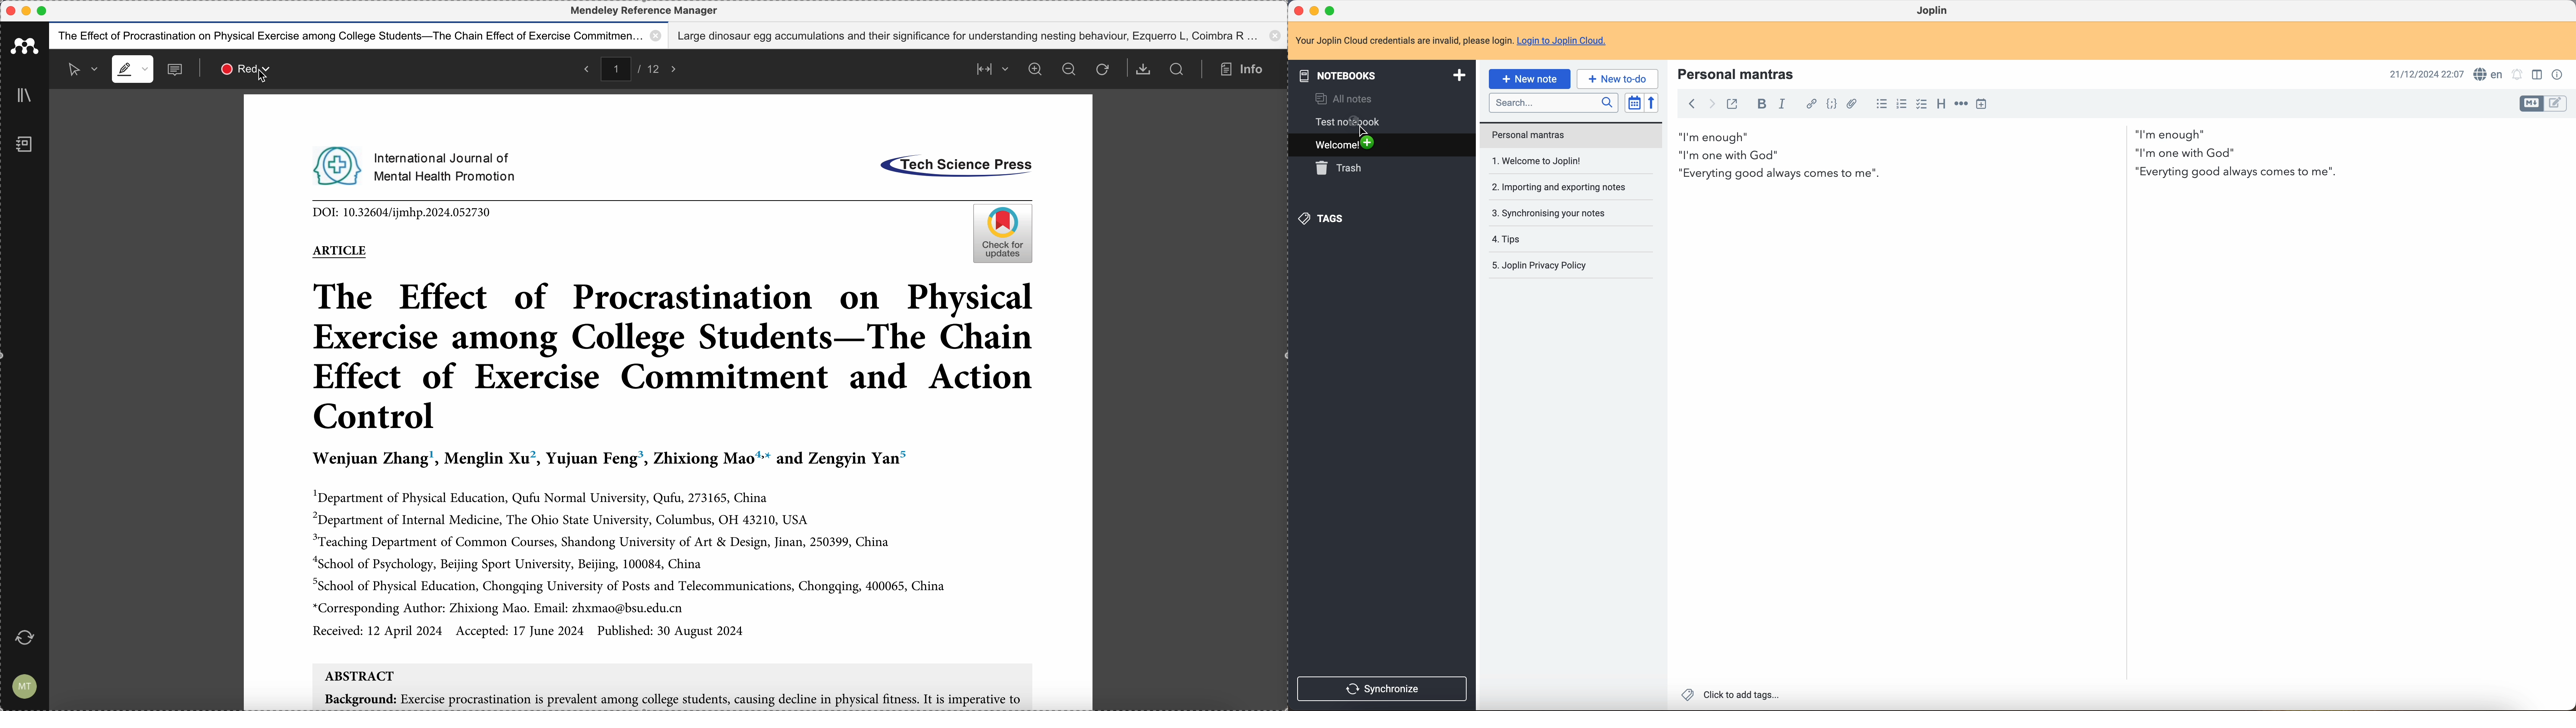  I want to click on notebooks, so click(1383, 76).